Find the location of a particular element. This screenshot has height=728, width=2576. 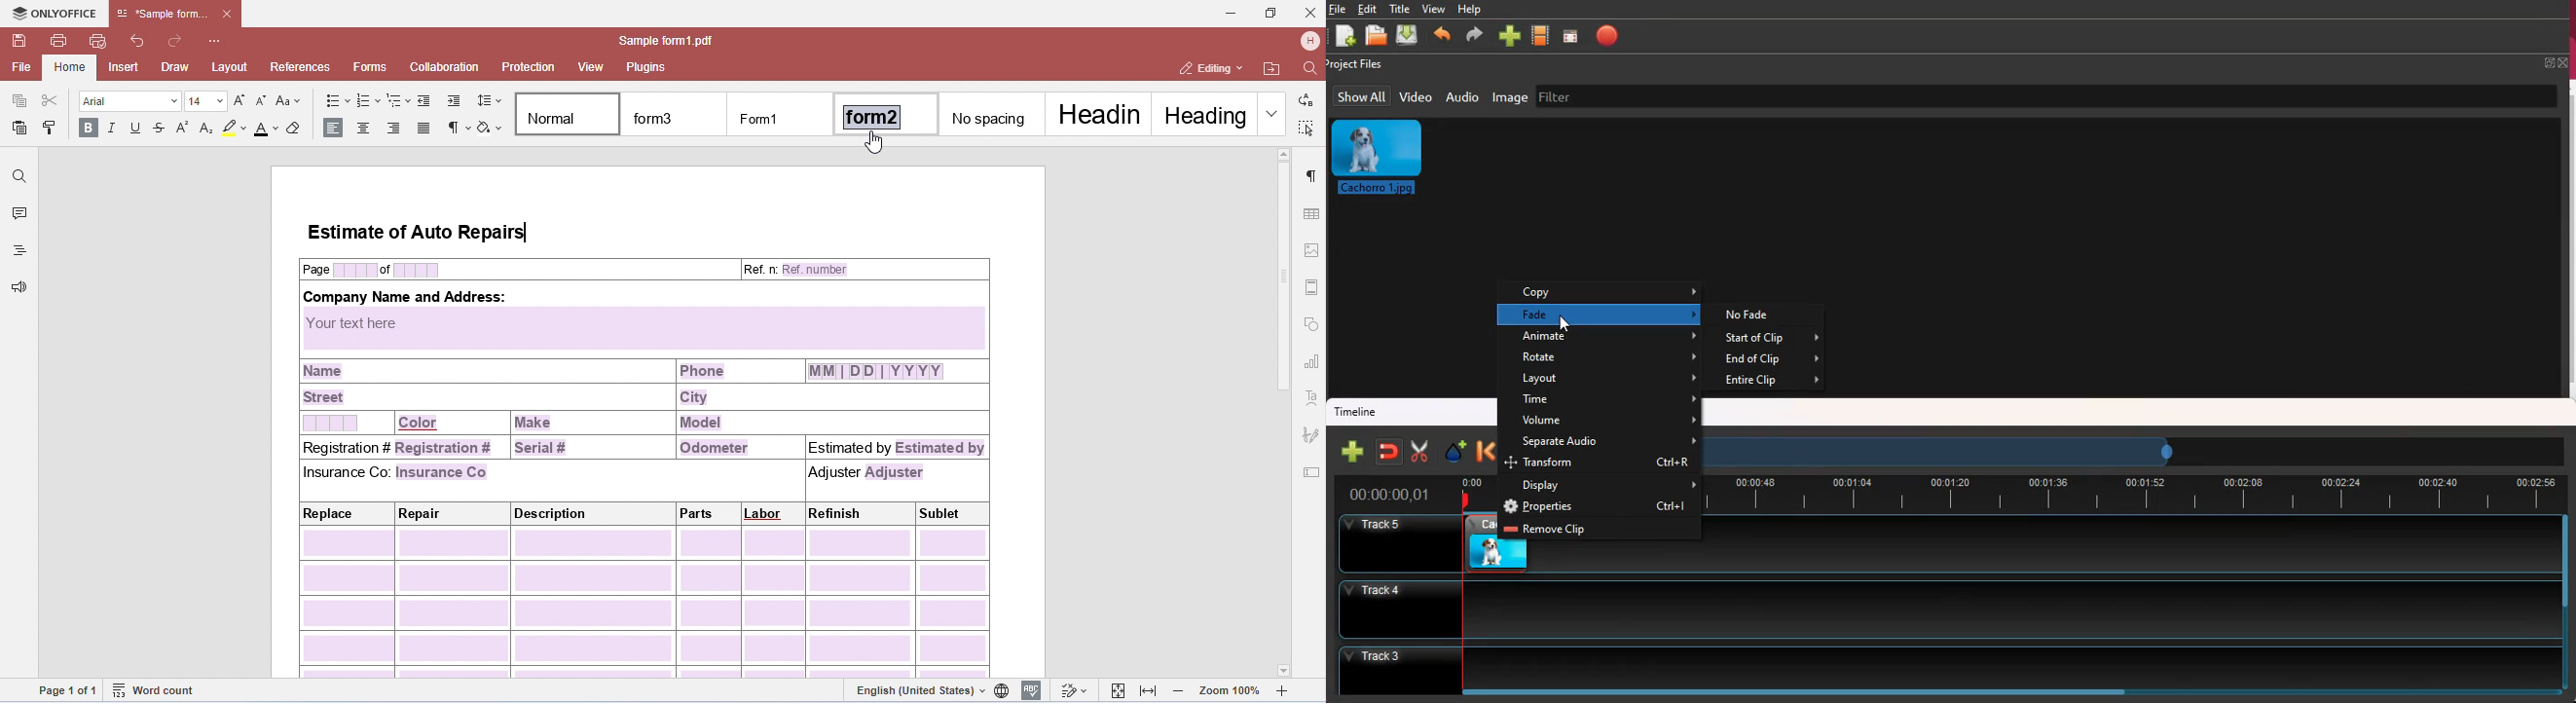

video is located at coordinates (1482, 544).